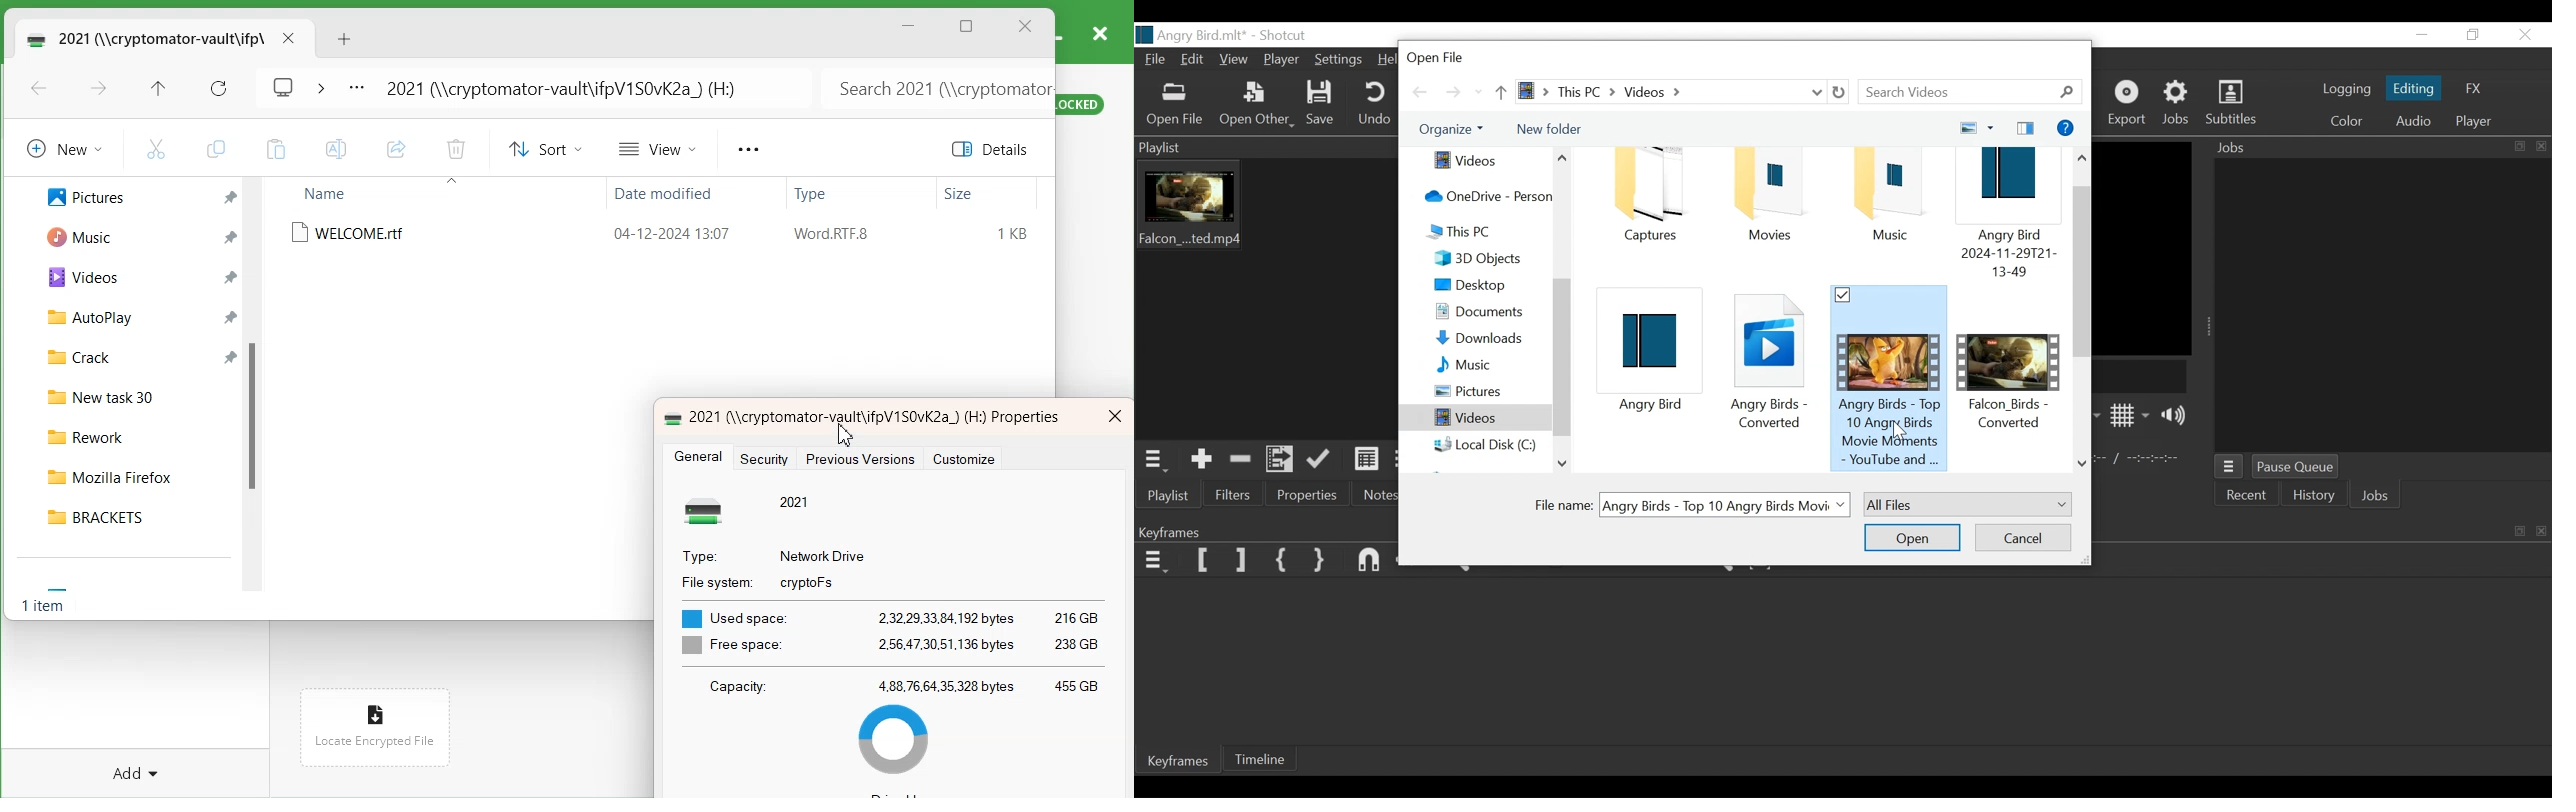  I want to click on Show Volume Control, so click(2177, 416).